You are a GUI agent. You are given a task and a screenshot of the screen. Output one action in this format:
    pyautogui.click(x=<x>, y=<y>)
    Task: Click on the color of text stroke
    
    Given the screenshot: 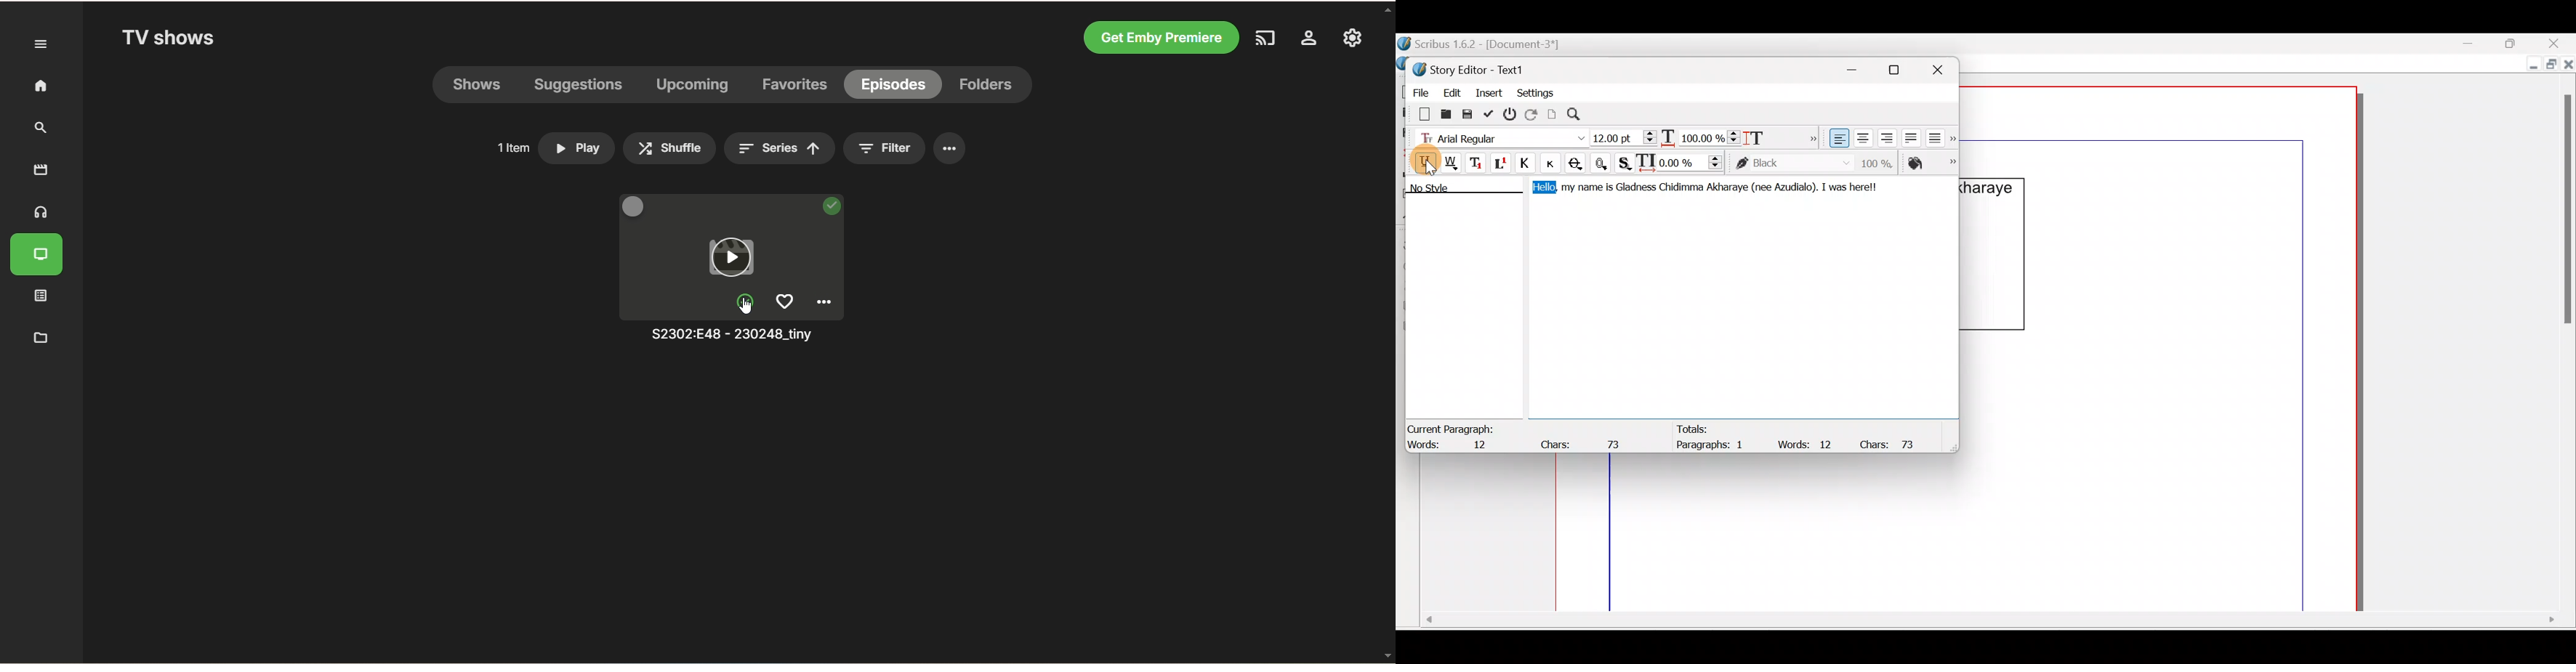 What is the action you would take?
    pyautogui.click(x=1793, y=164)
    